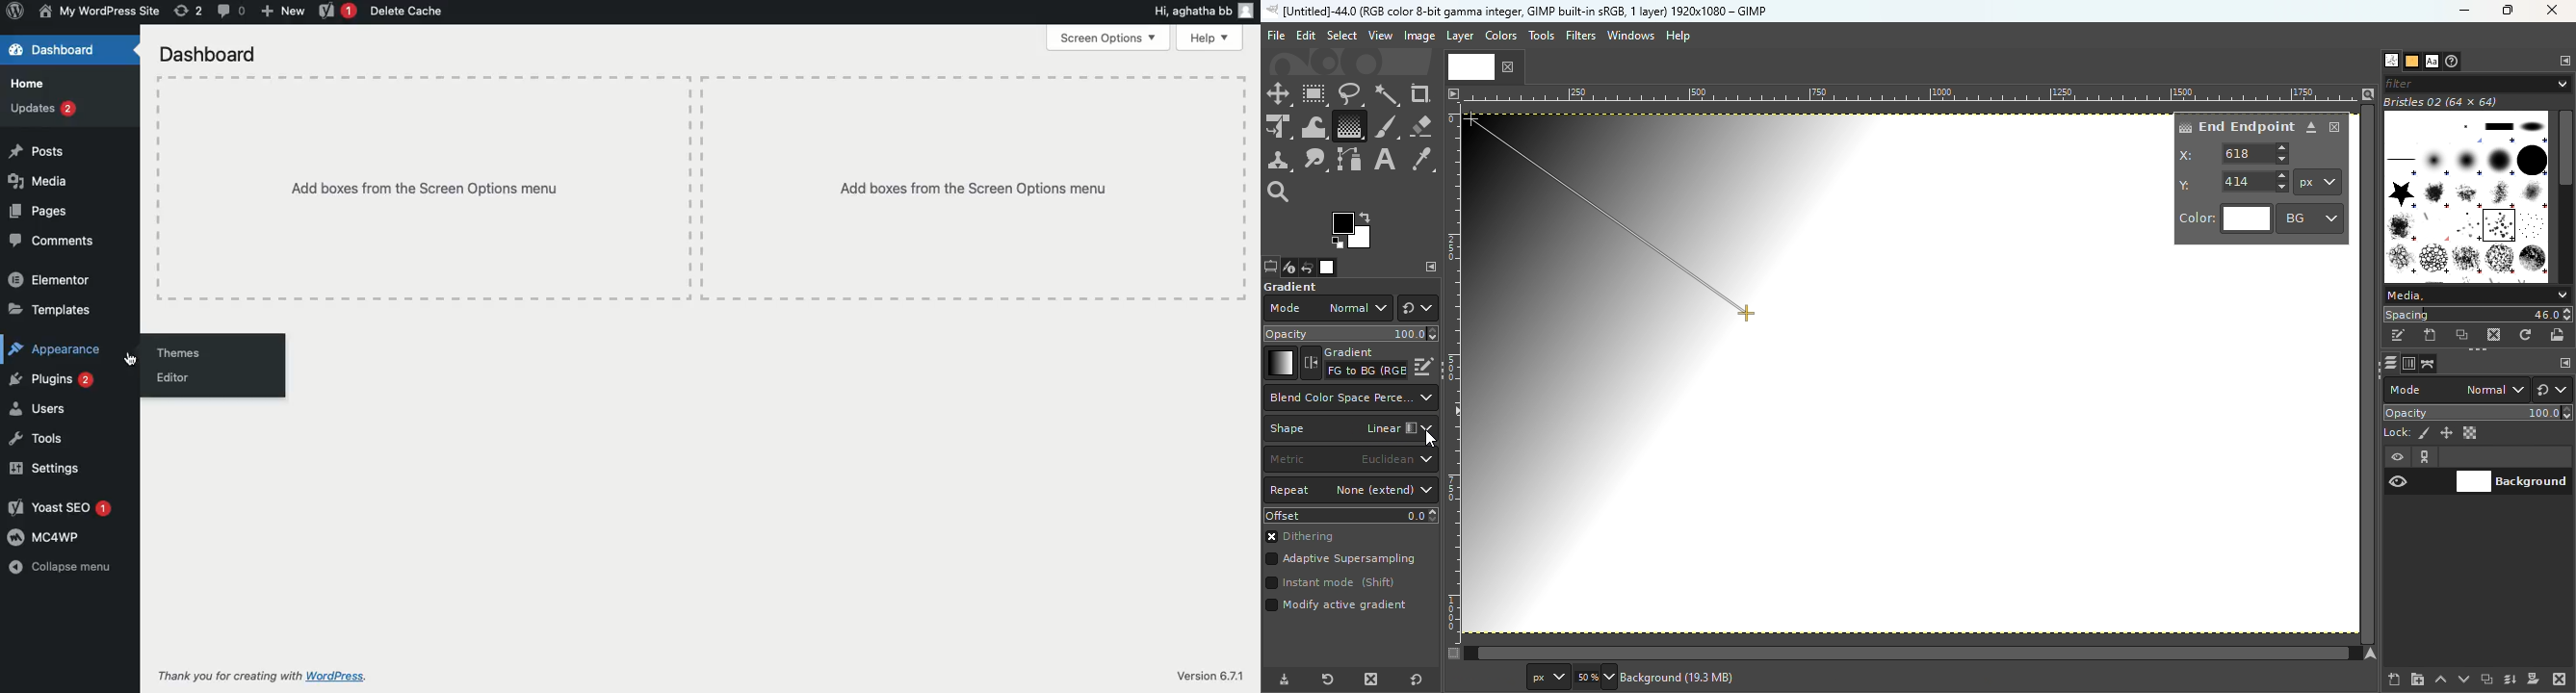  I want to click on Create a new brush, so click(2432, 335).